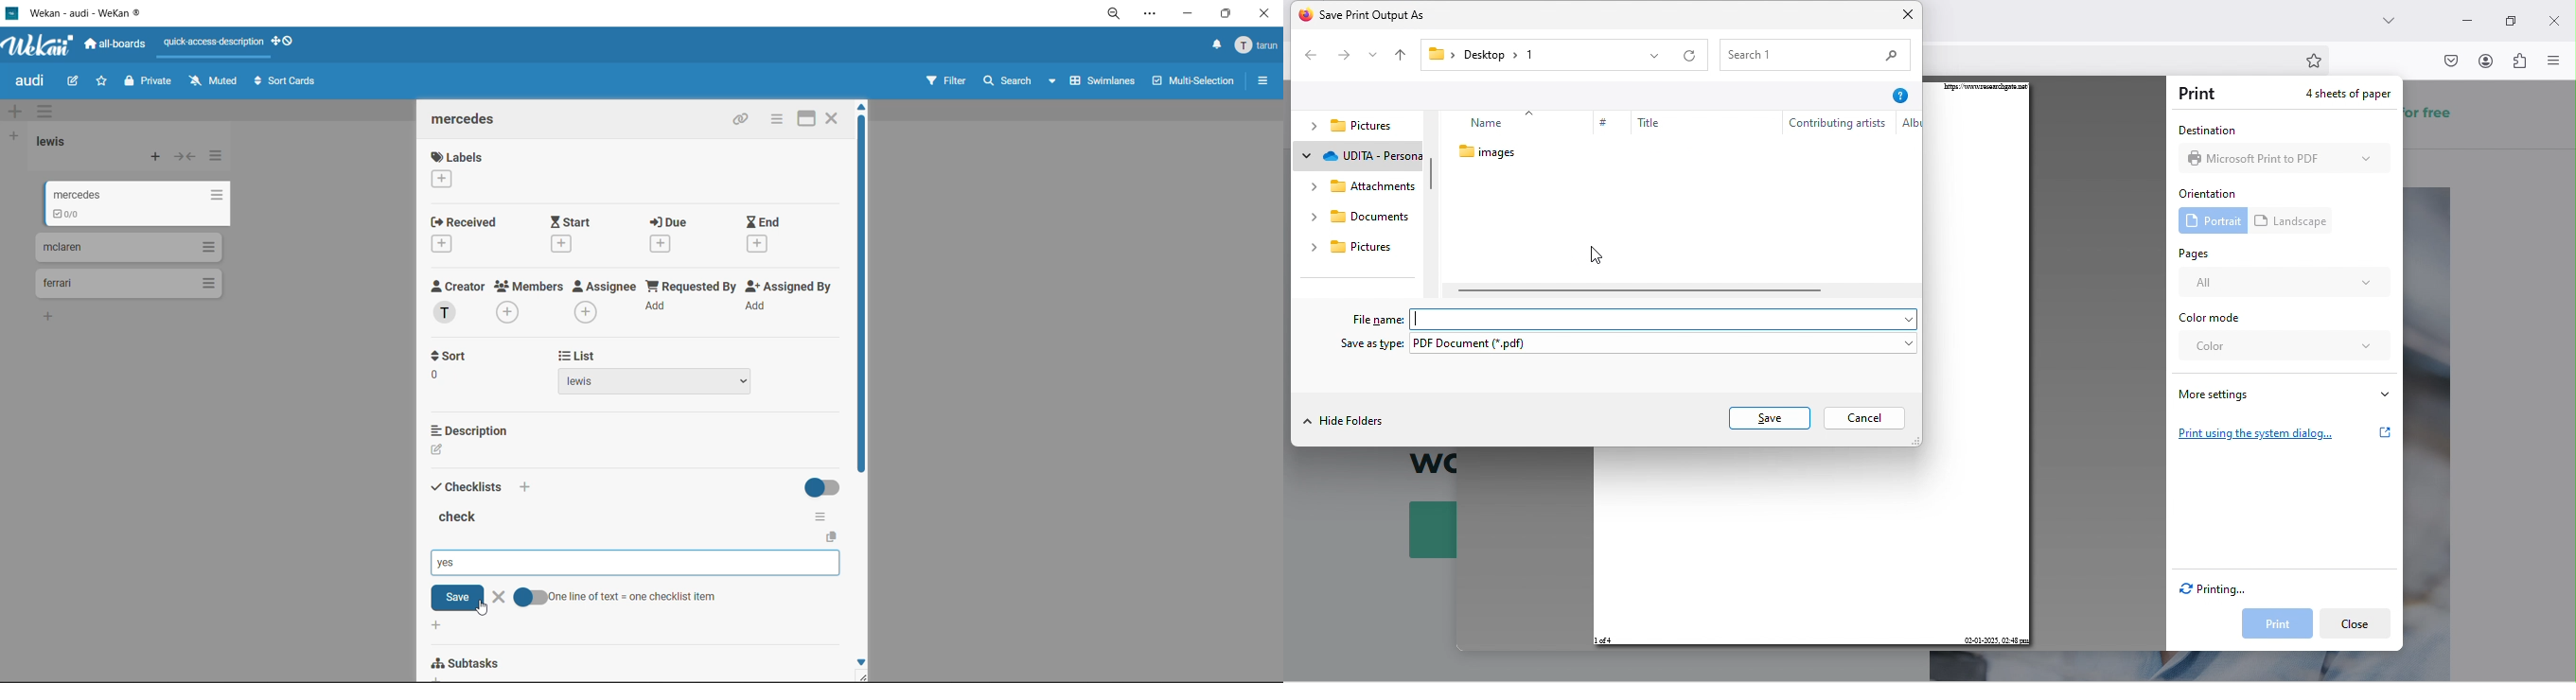 This screenshot has height=700, width=2576. Describe the element at coordinates (581, 234) in the screenshot. I see `start` at that location.